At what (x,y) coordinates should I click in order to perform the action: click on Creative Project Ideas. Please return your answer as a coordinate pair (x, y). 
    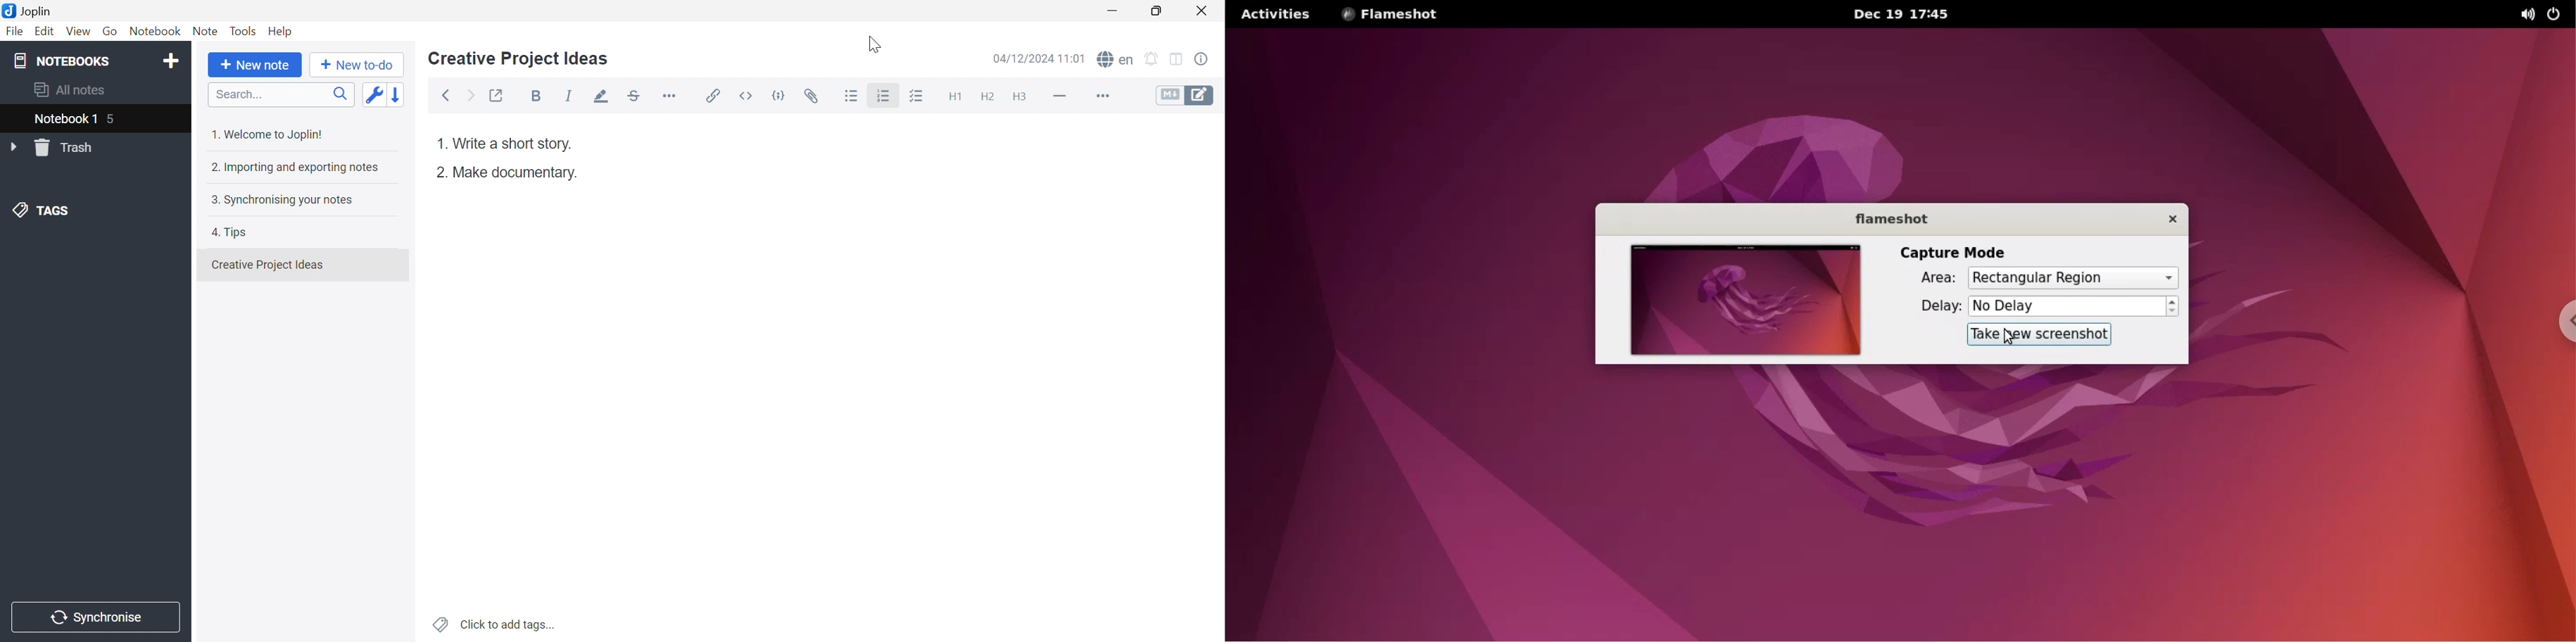
    Looking at the image, I should click on (517, 59).